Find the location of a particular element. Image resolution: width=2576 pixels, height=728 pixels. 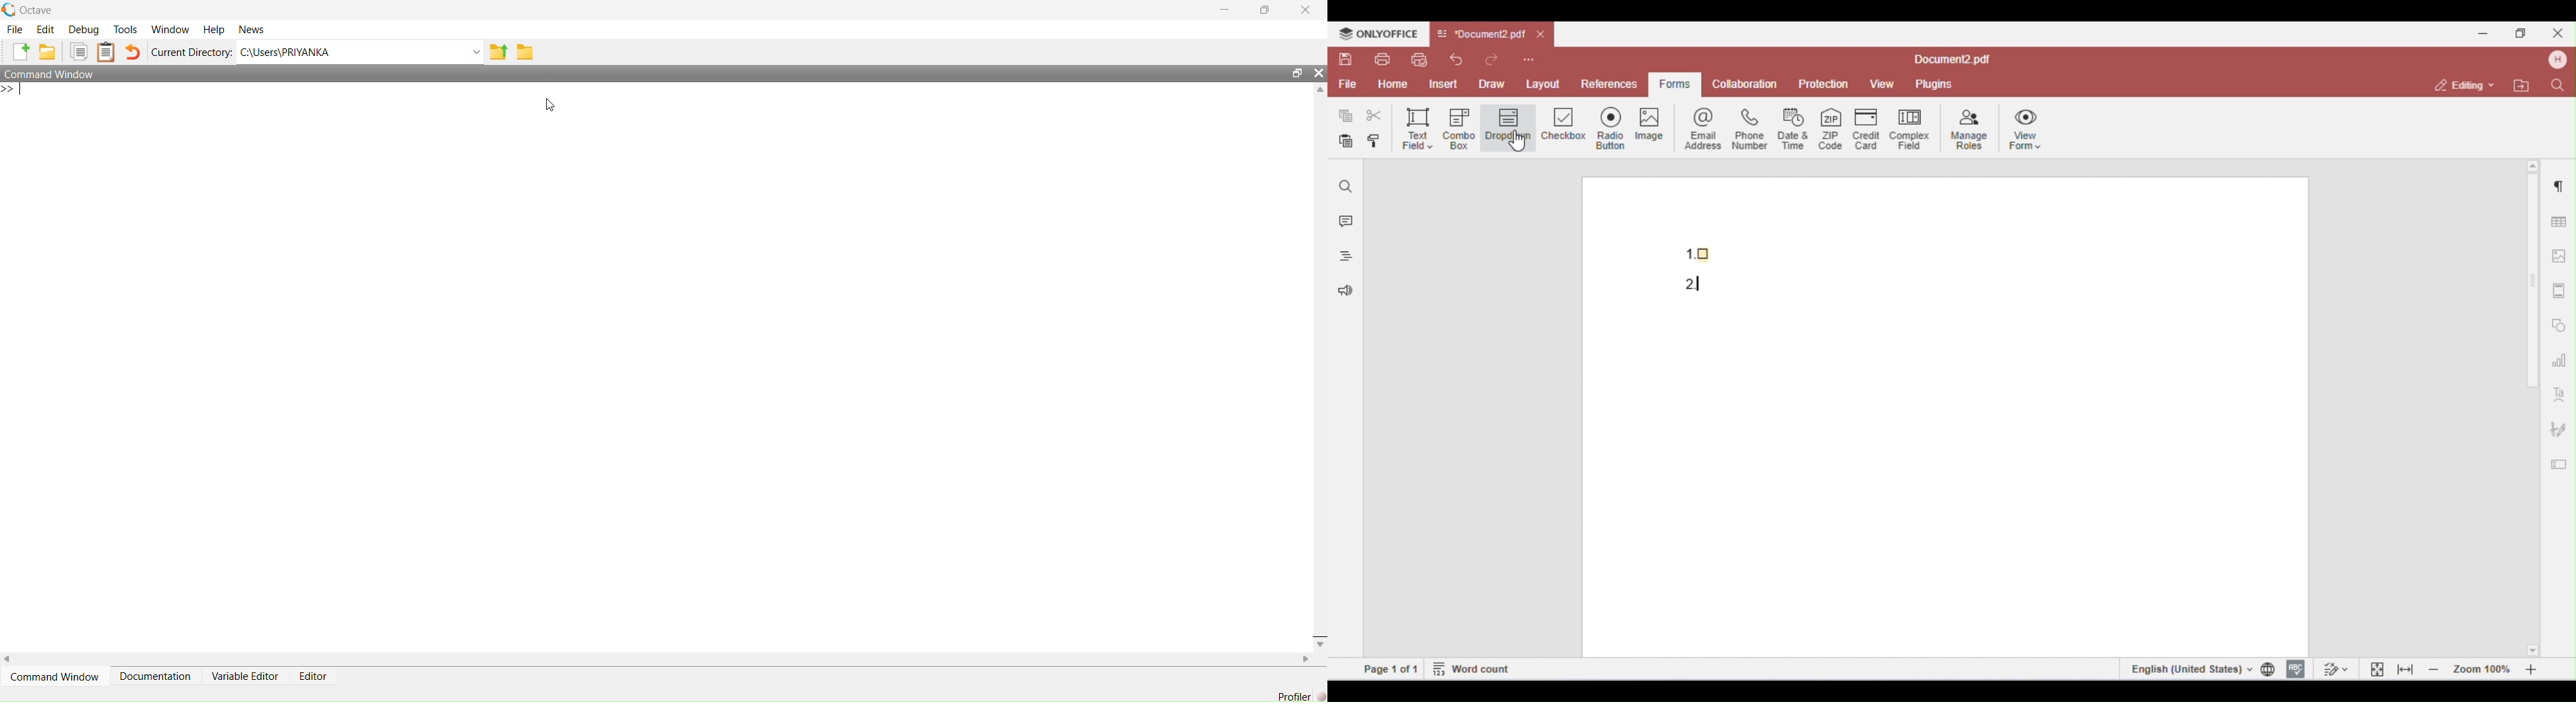

Prompt cursor is located at coordinates (12, 91).